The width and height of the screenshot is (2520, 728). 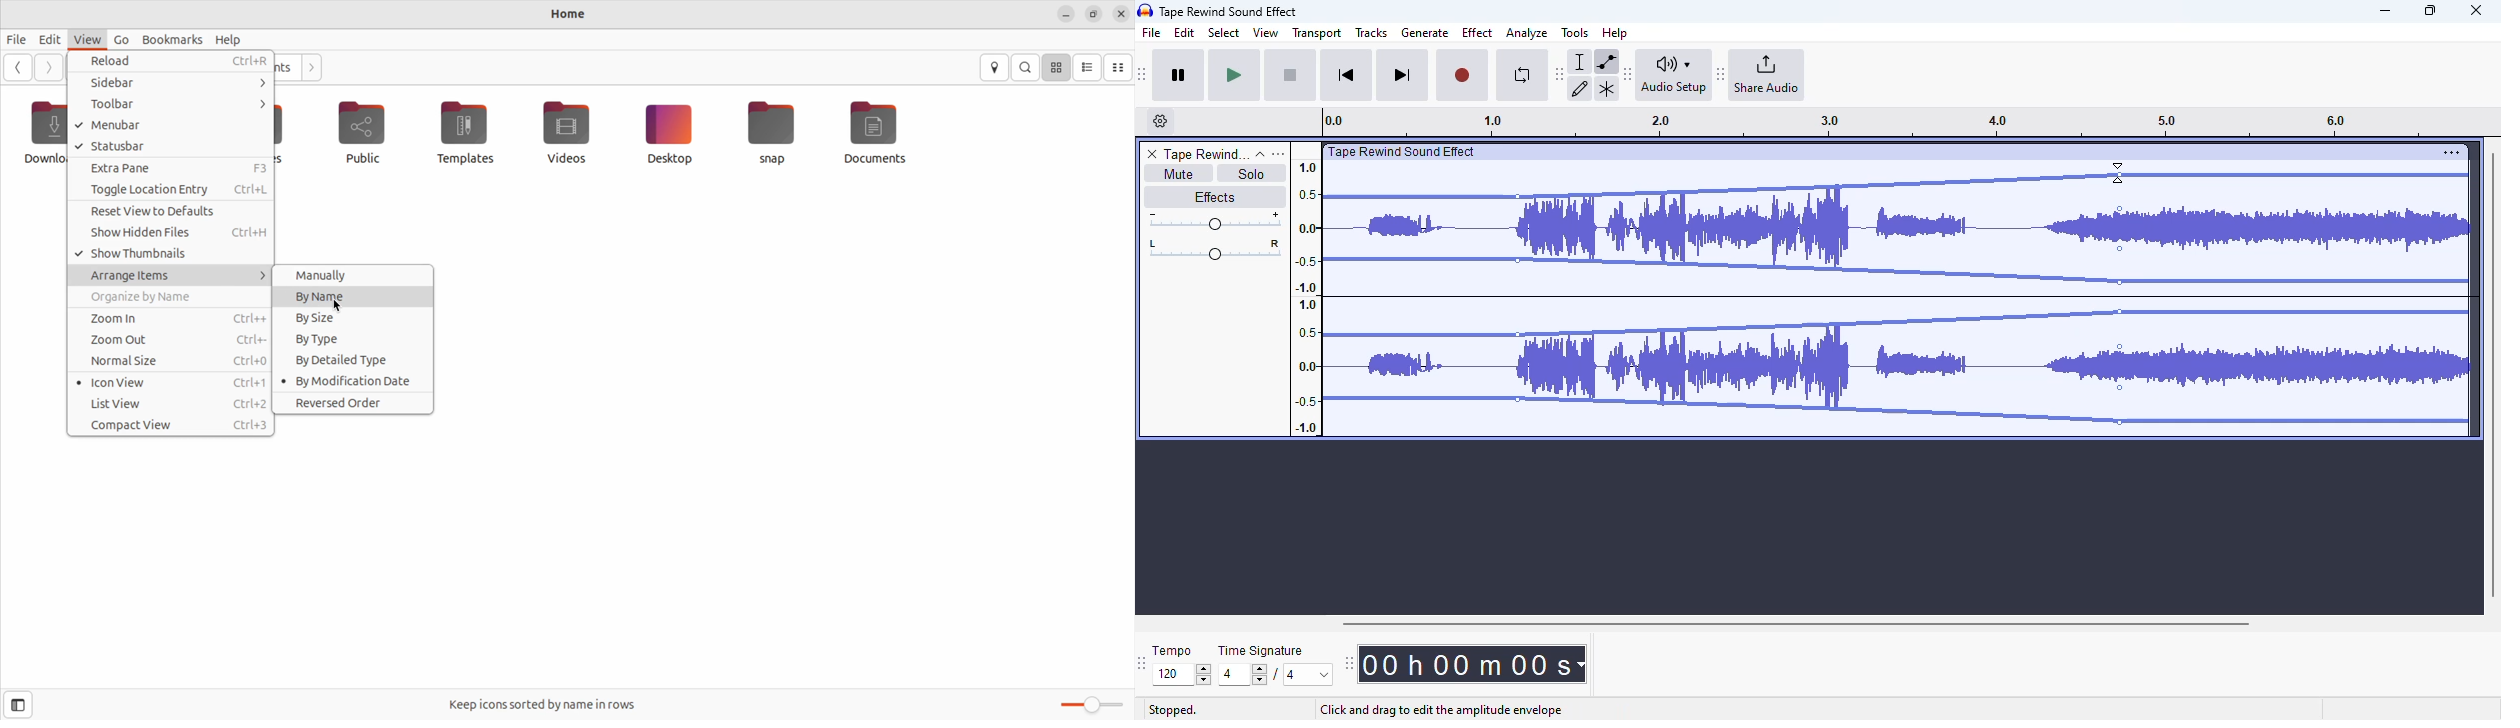 I want to click on control point, so click(x=1517, y=399).